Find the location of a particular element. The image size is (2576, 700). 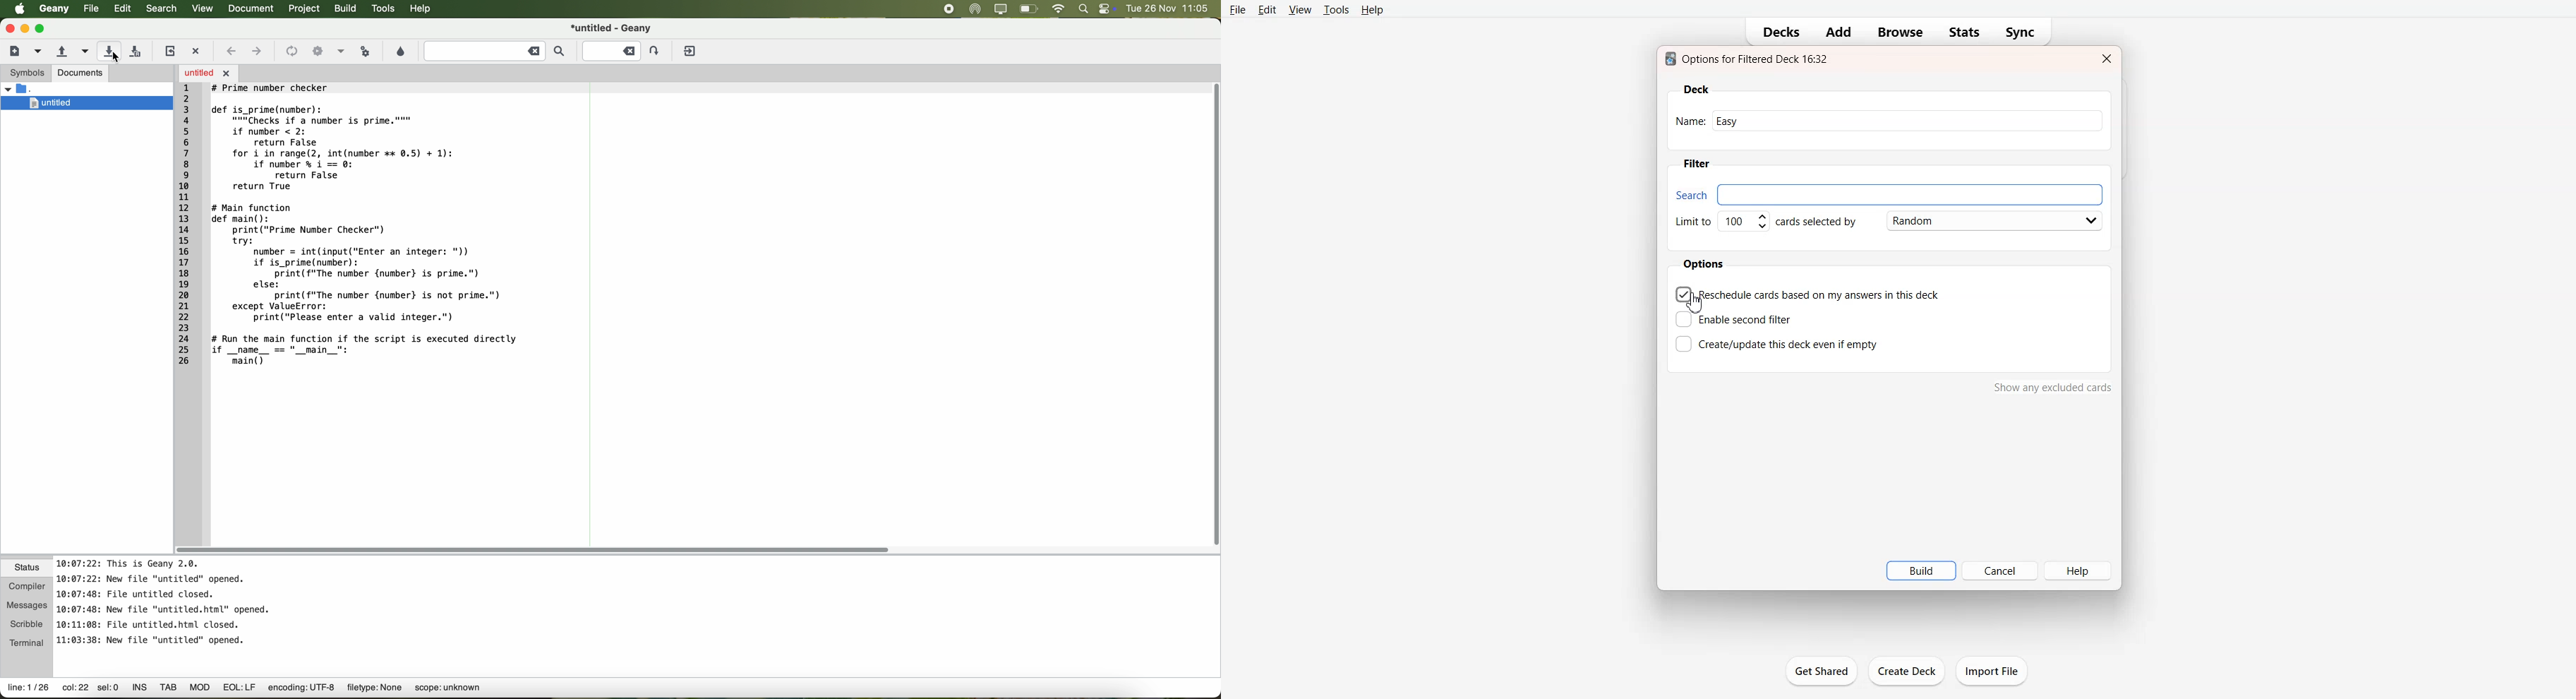

Reschedule cards based on my answer is located at coordinates (1809, 294).